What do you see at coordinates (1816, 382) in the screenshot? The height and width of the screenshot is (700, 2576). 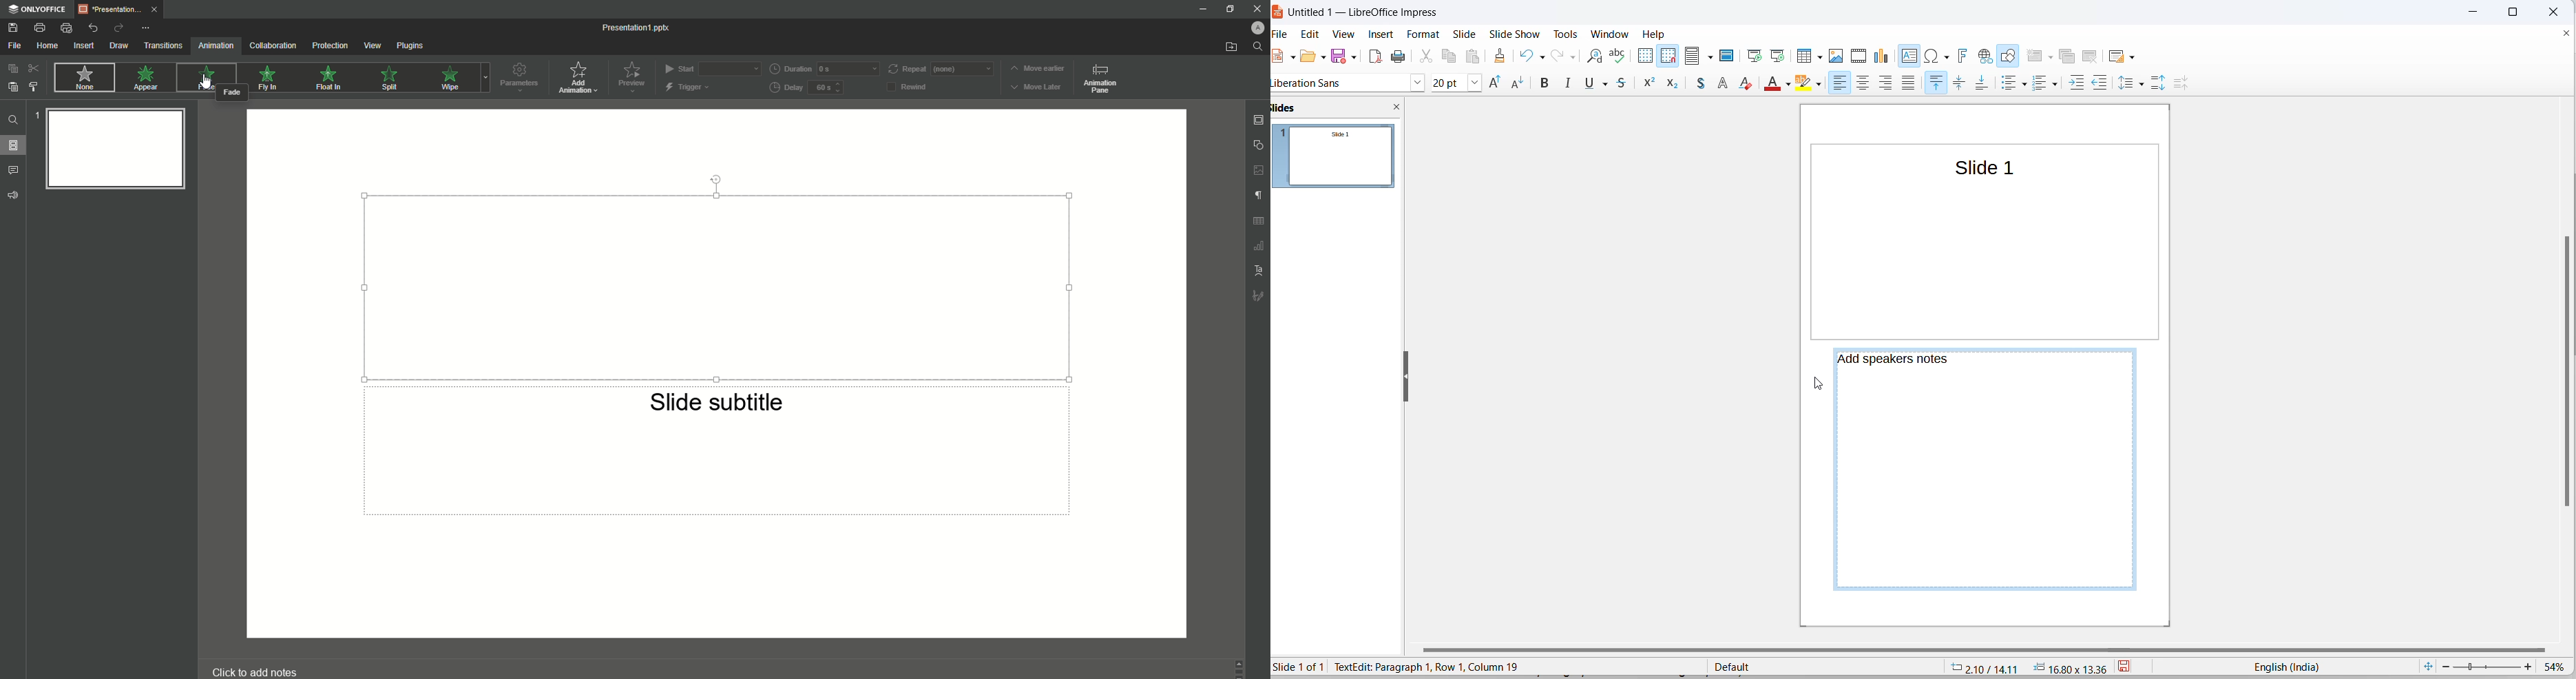 I see `cursor` at bounding box center [1816, 382].